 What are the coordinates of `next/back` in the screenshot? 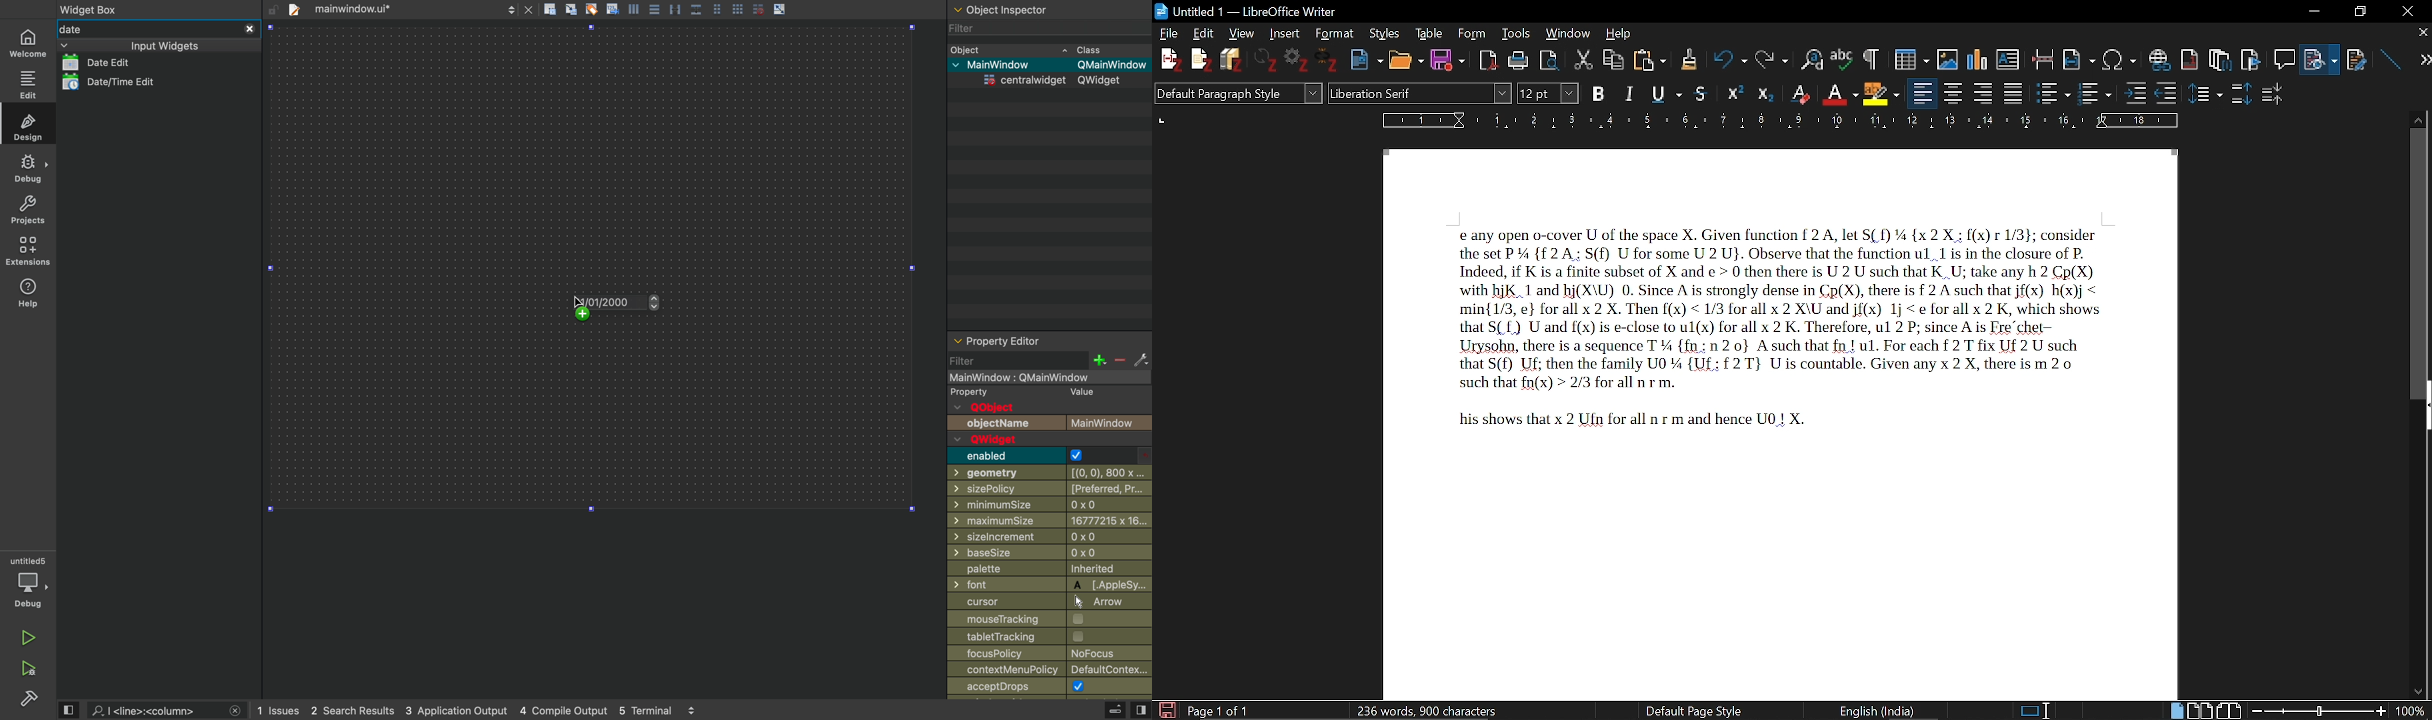 It's located at (510, 8).